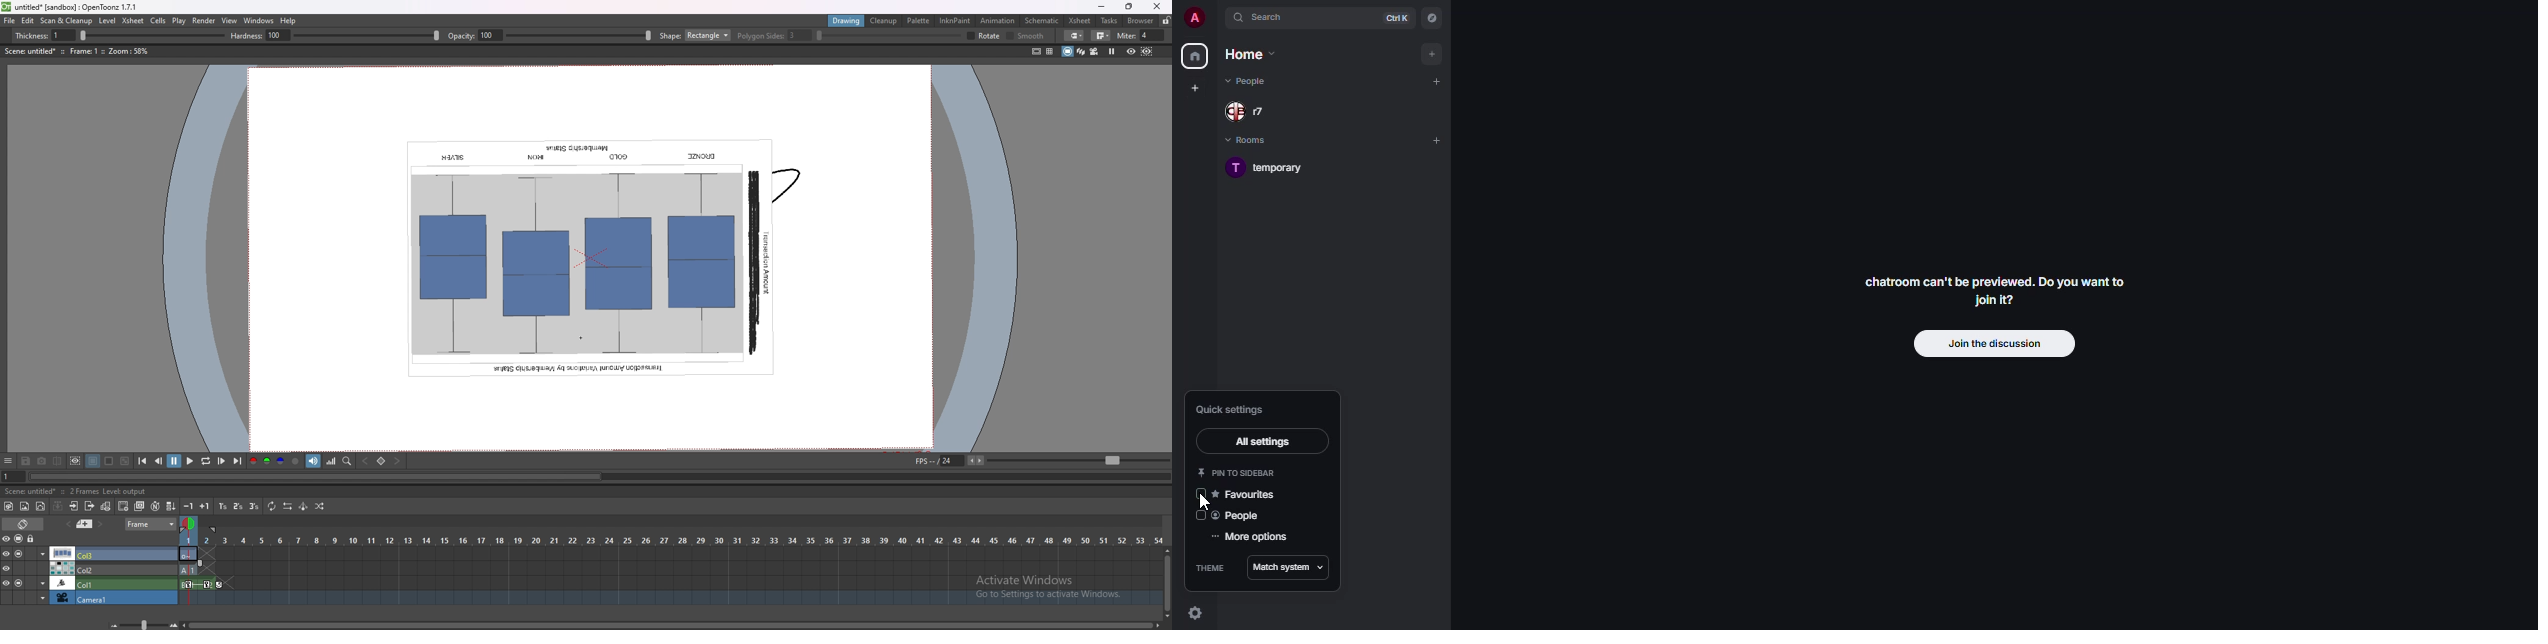 Image resolution: width=2548 pixels, height=644 pixels. What do you see at coordinates (1166, 20) in the screenshot?
I see `lock` at bounding box center [1166, 20].